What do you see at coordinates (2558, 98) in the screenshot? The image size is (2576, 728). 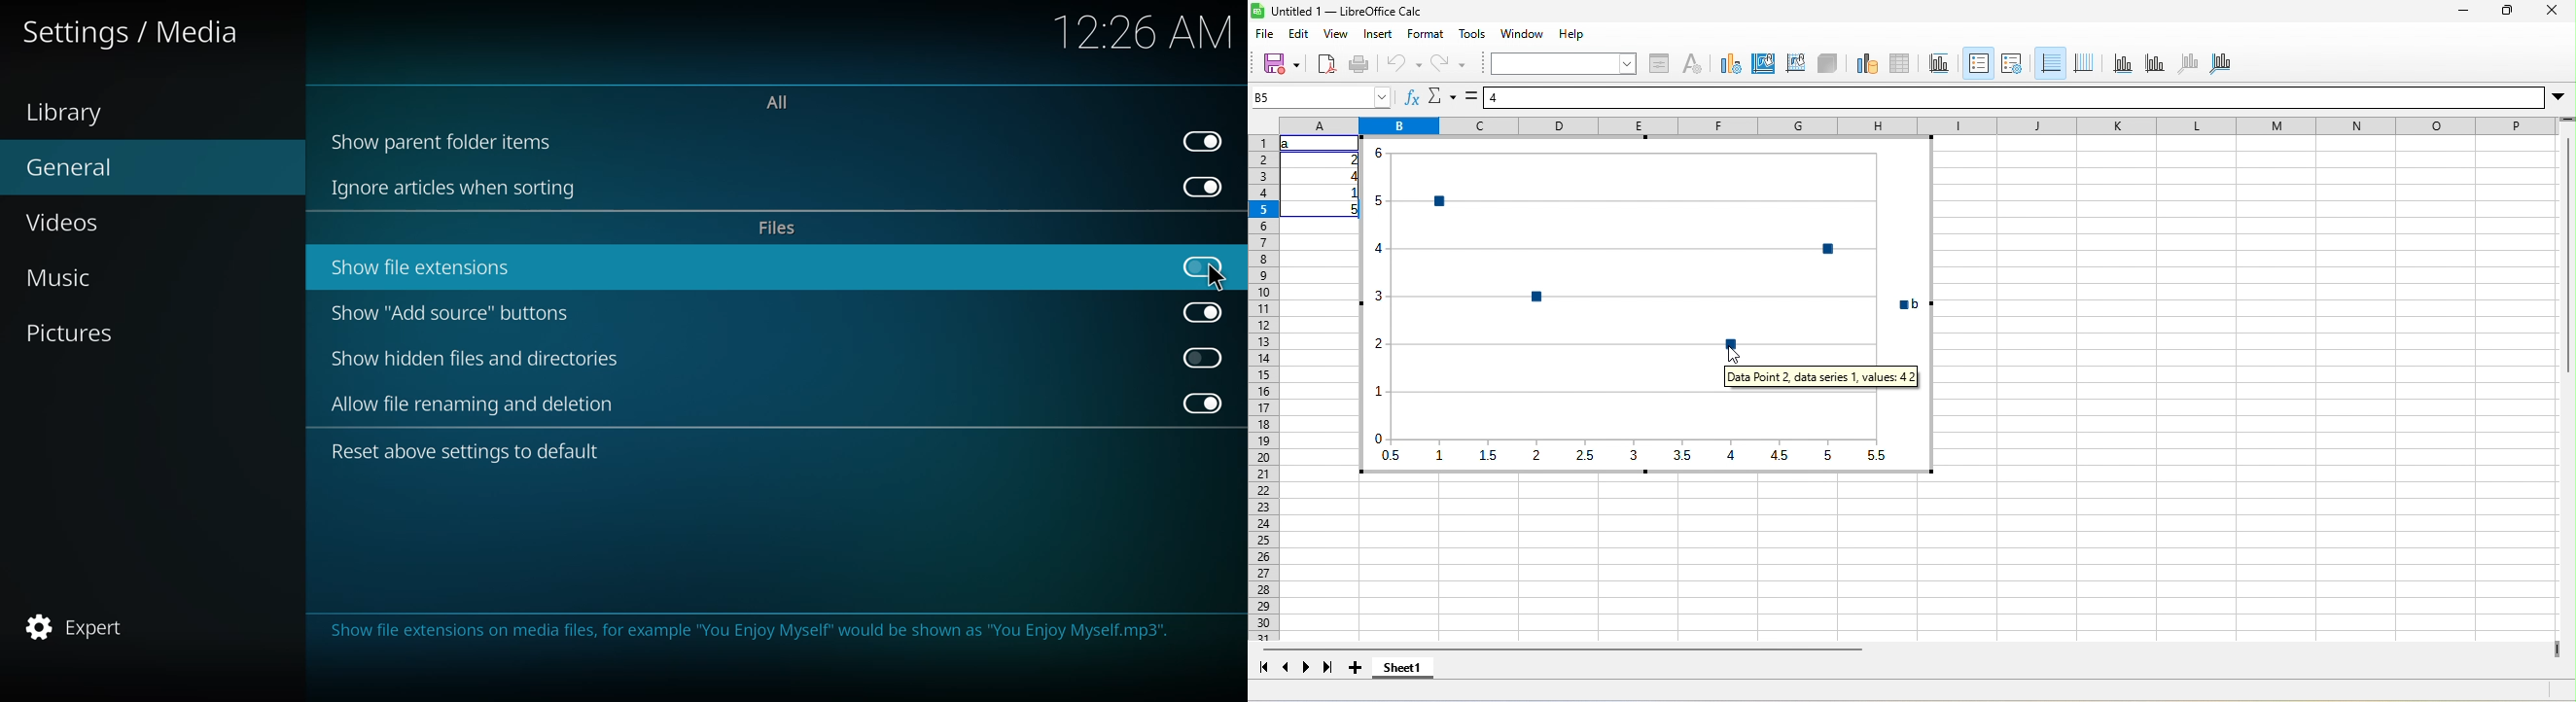 I see `More options` at bounding box center [2558, 98].